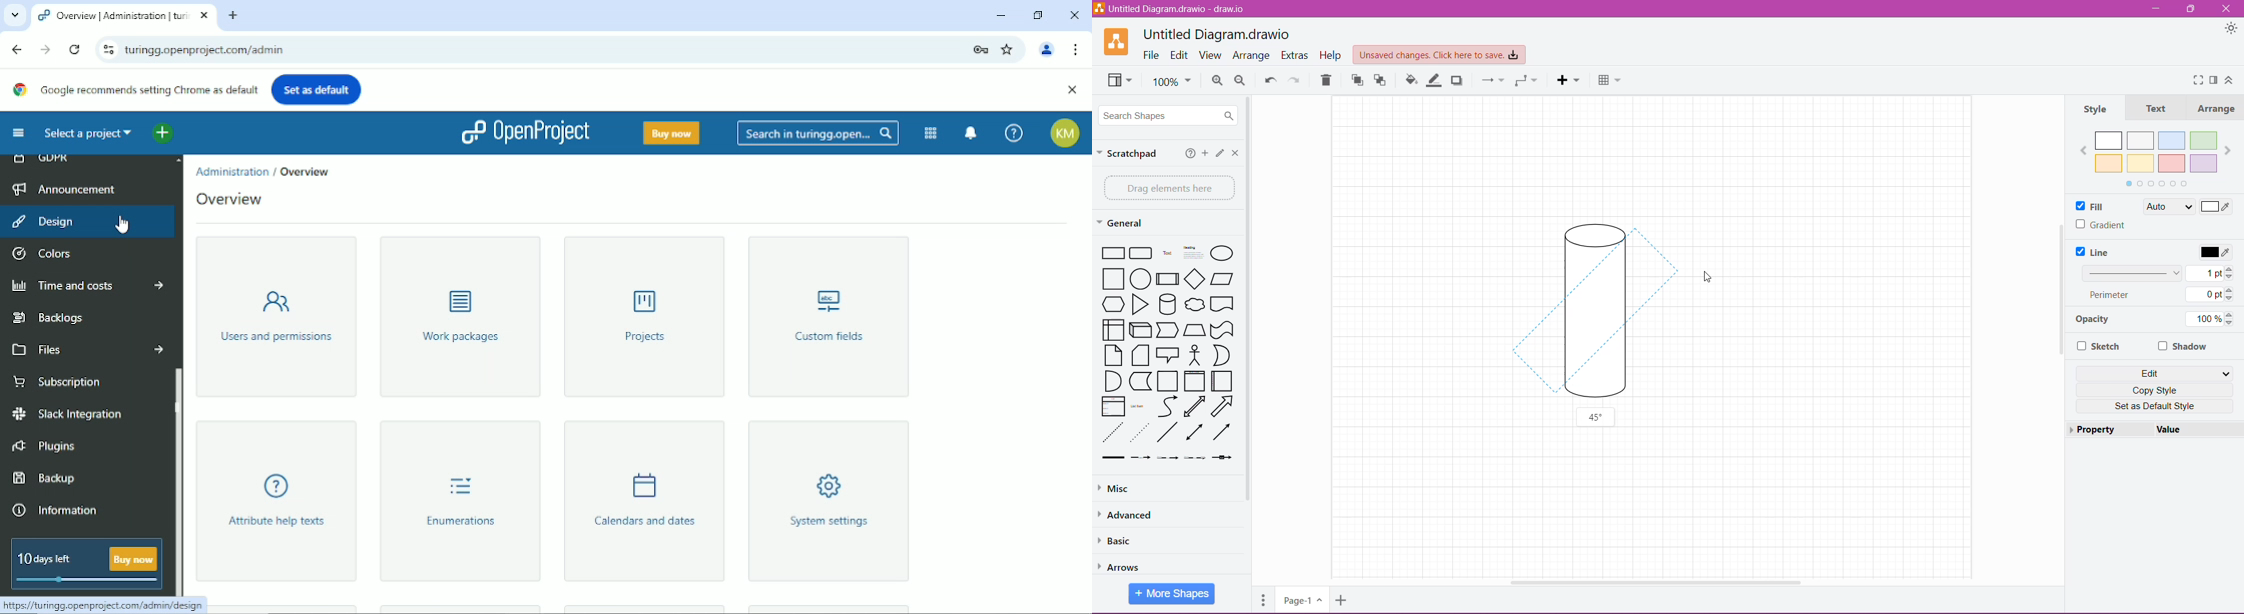 The image size is (2268, 616). I want to click on Users and permissions, so click(275, 314).